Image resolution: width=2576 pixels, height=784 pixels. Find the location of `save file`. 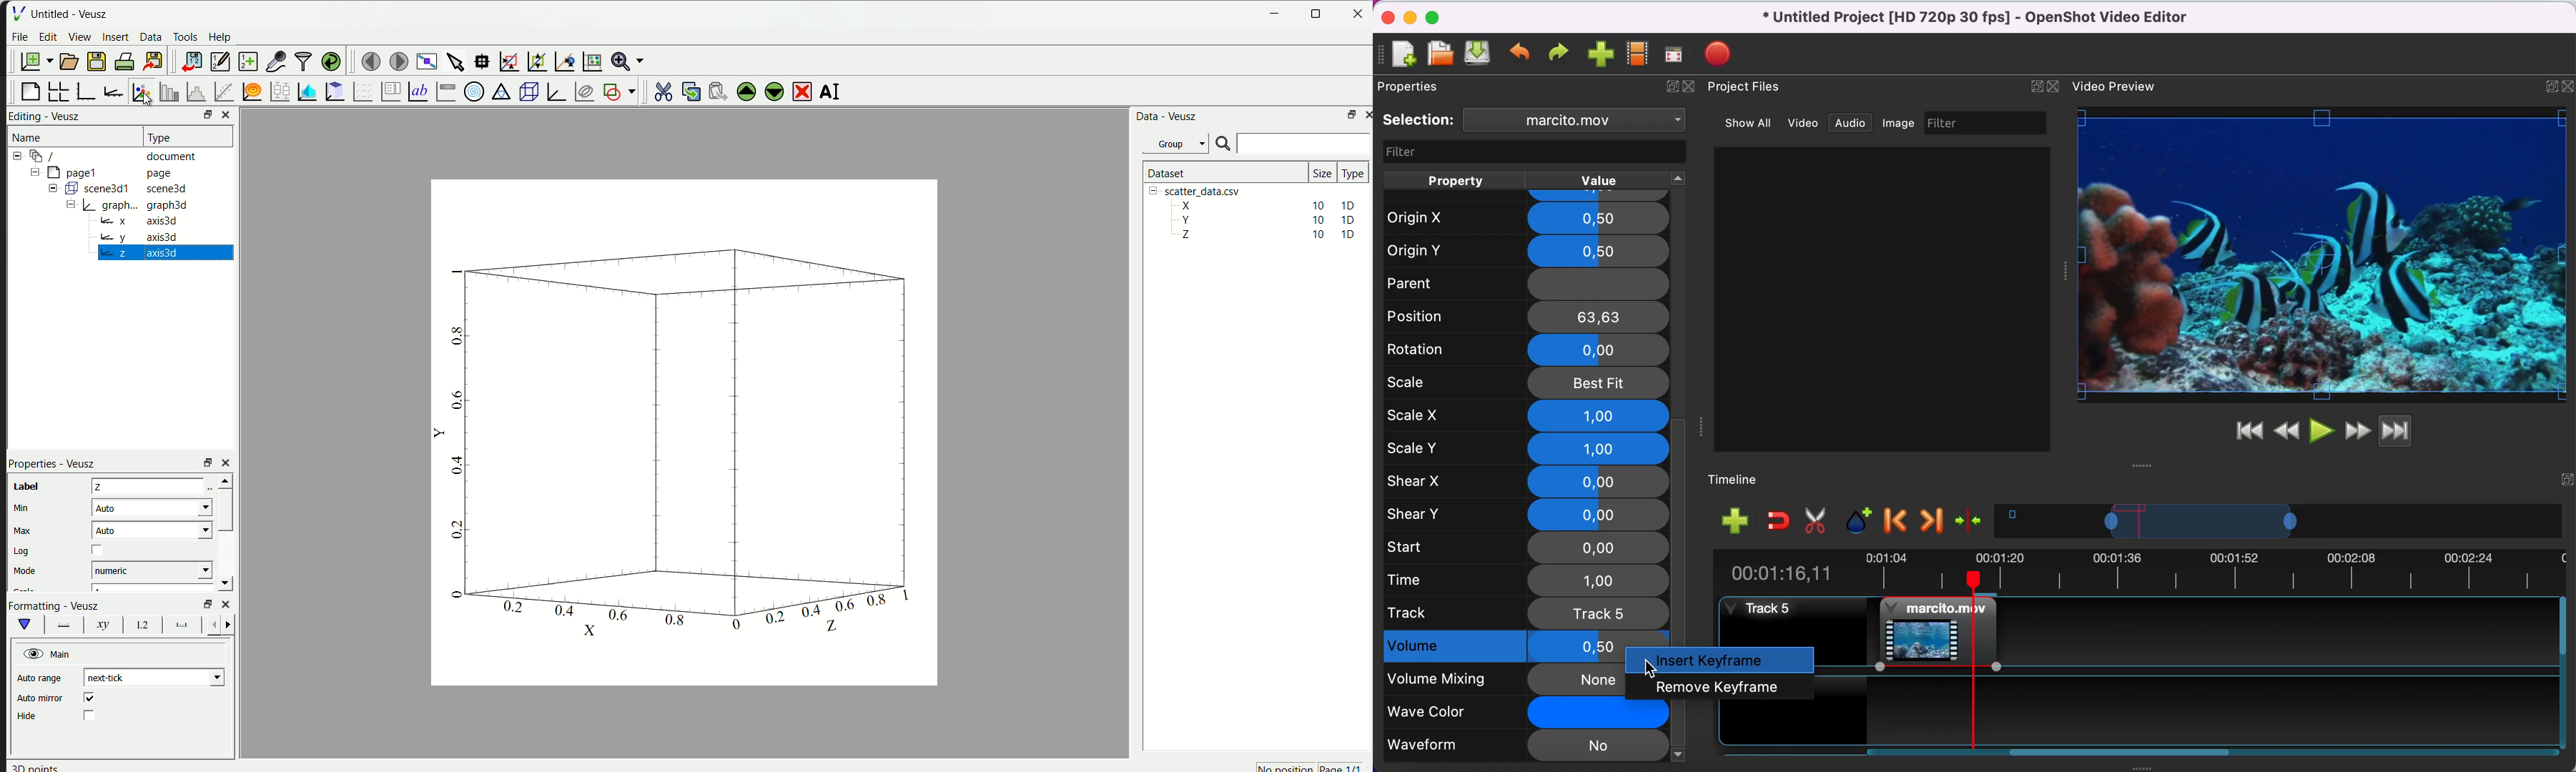

save file is located at coordinates (1479, 55).